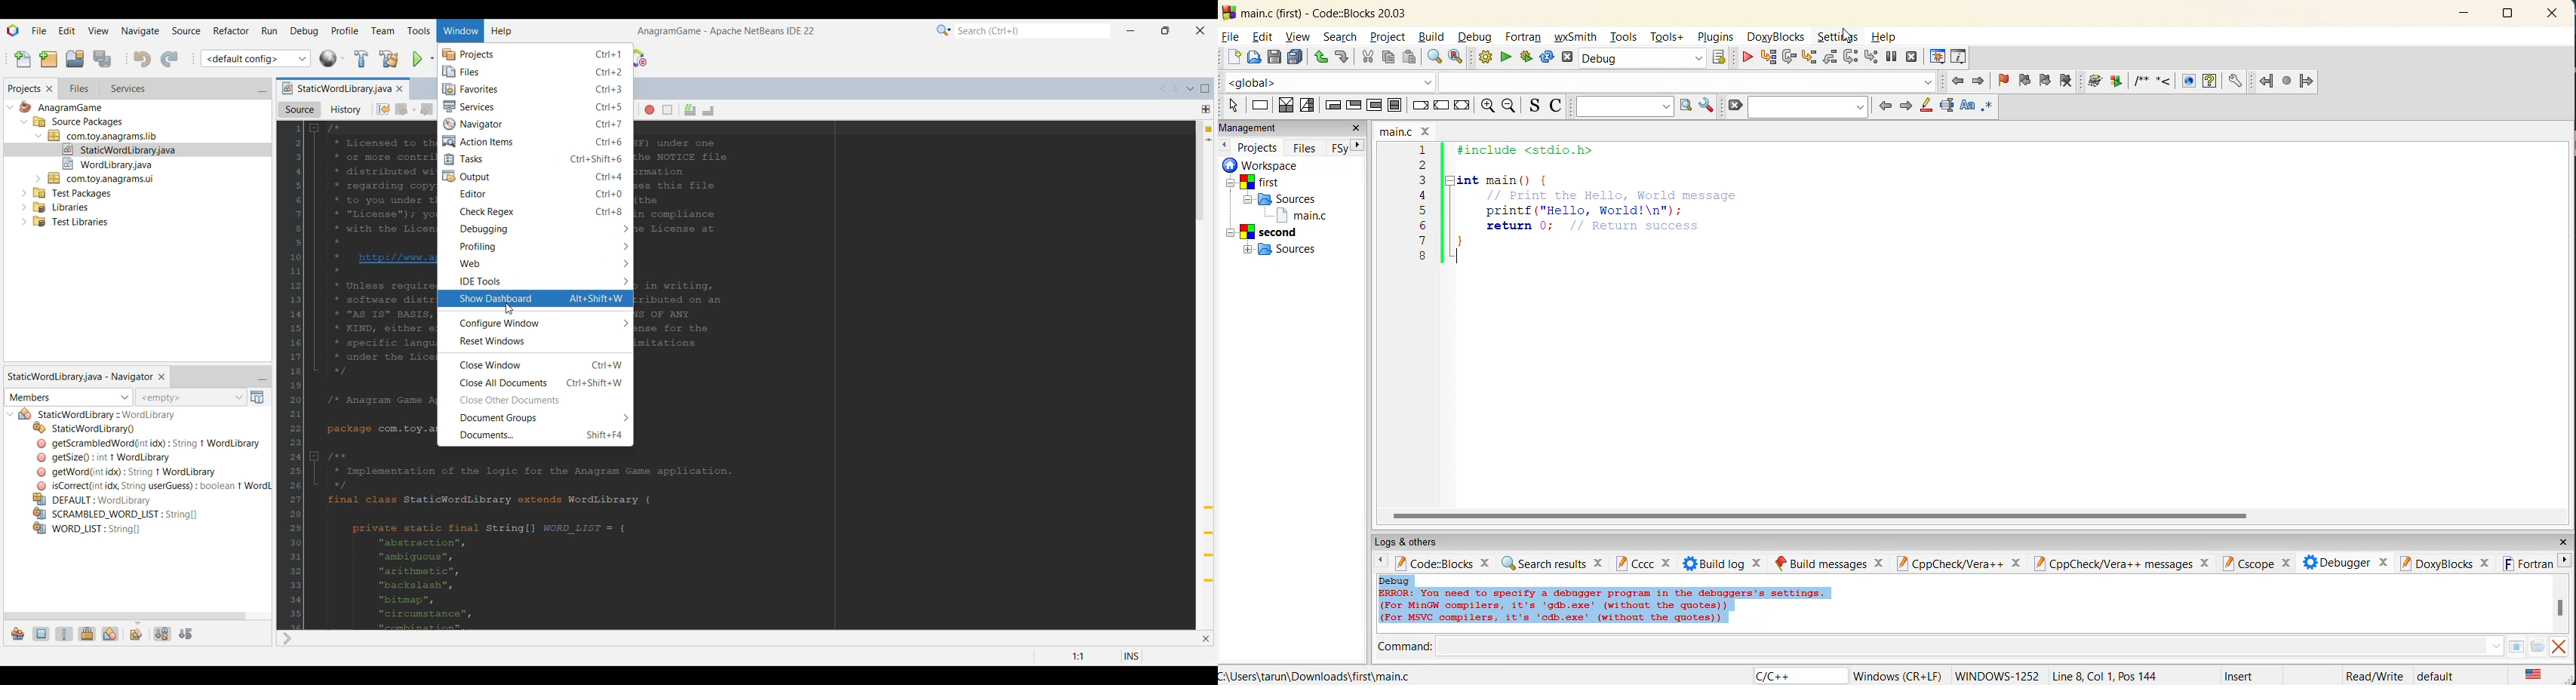  Describe the element at coordinates (1843, 35) in the screenshot. I see `settings` at that location.